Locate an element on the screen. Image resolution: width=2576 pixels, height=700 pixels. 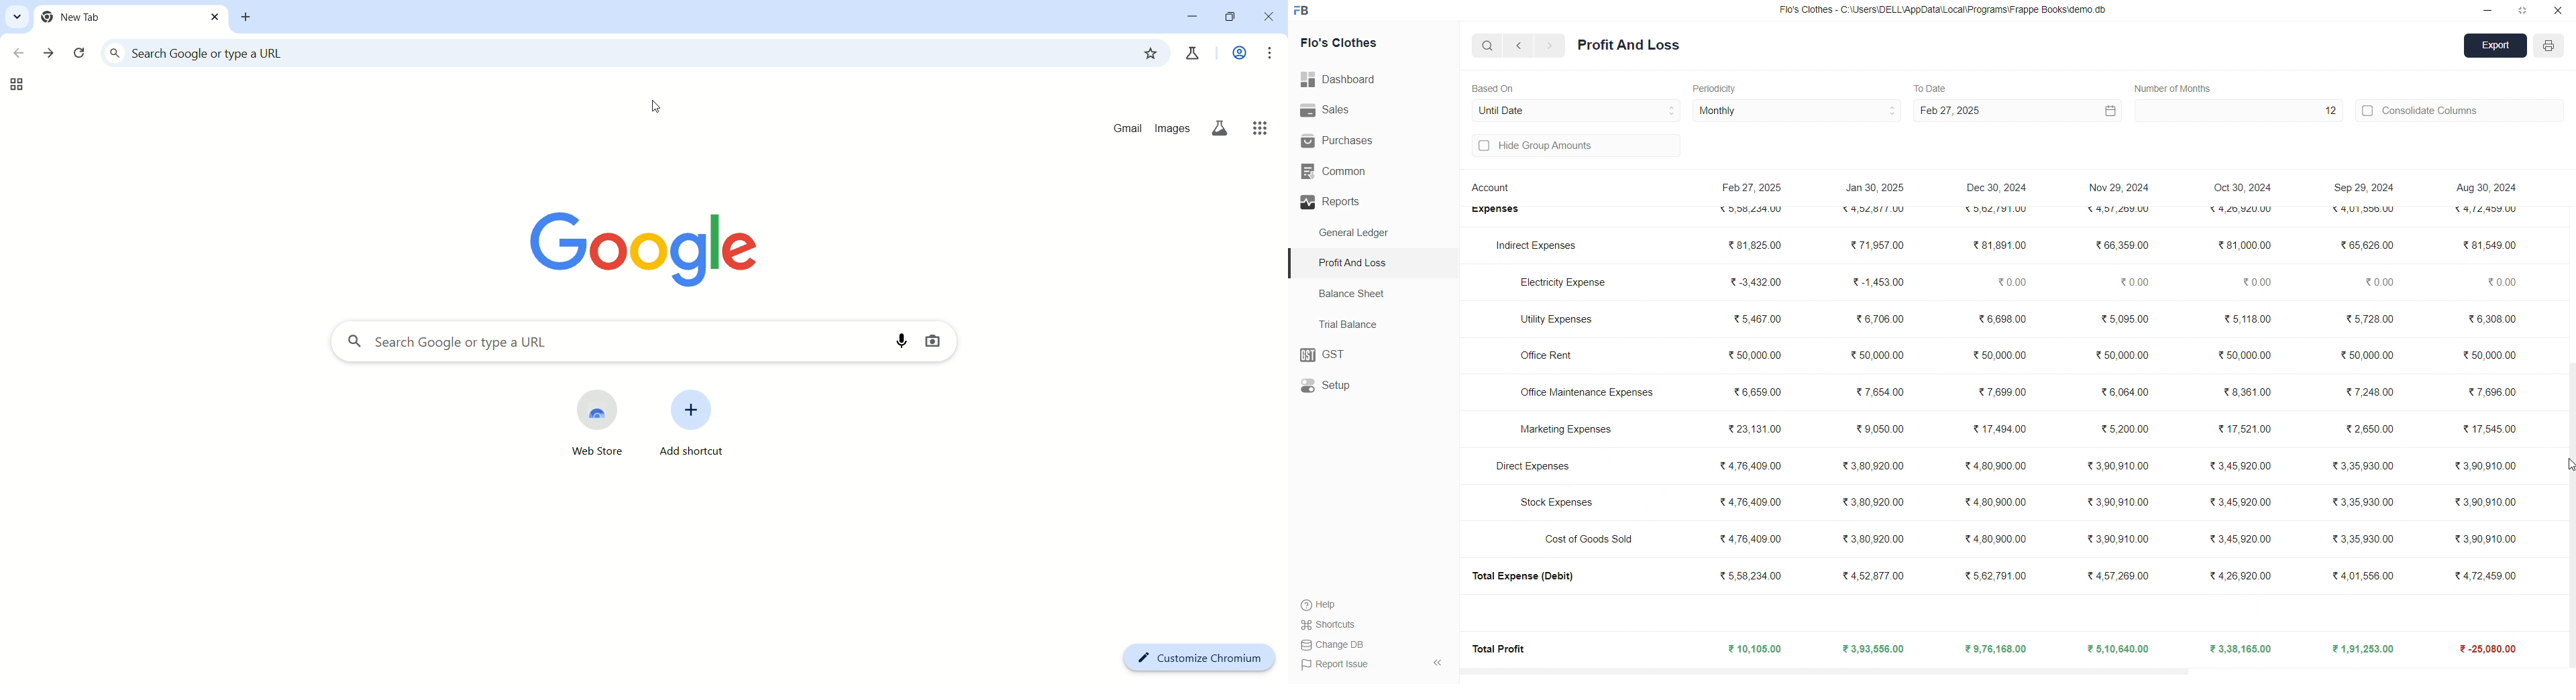
tab groups is located at coordinates (17, 81).